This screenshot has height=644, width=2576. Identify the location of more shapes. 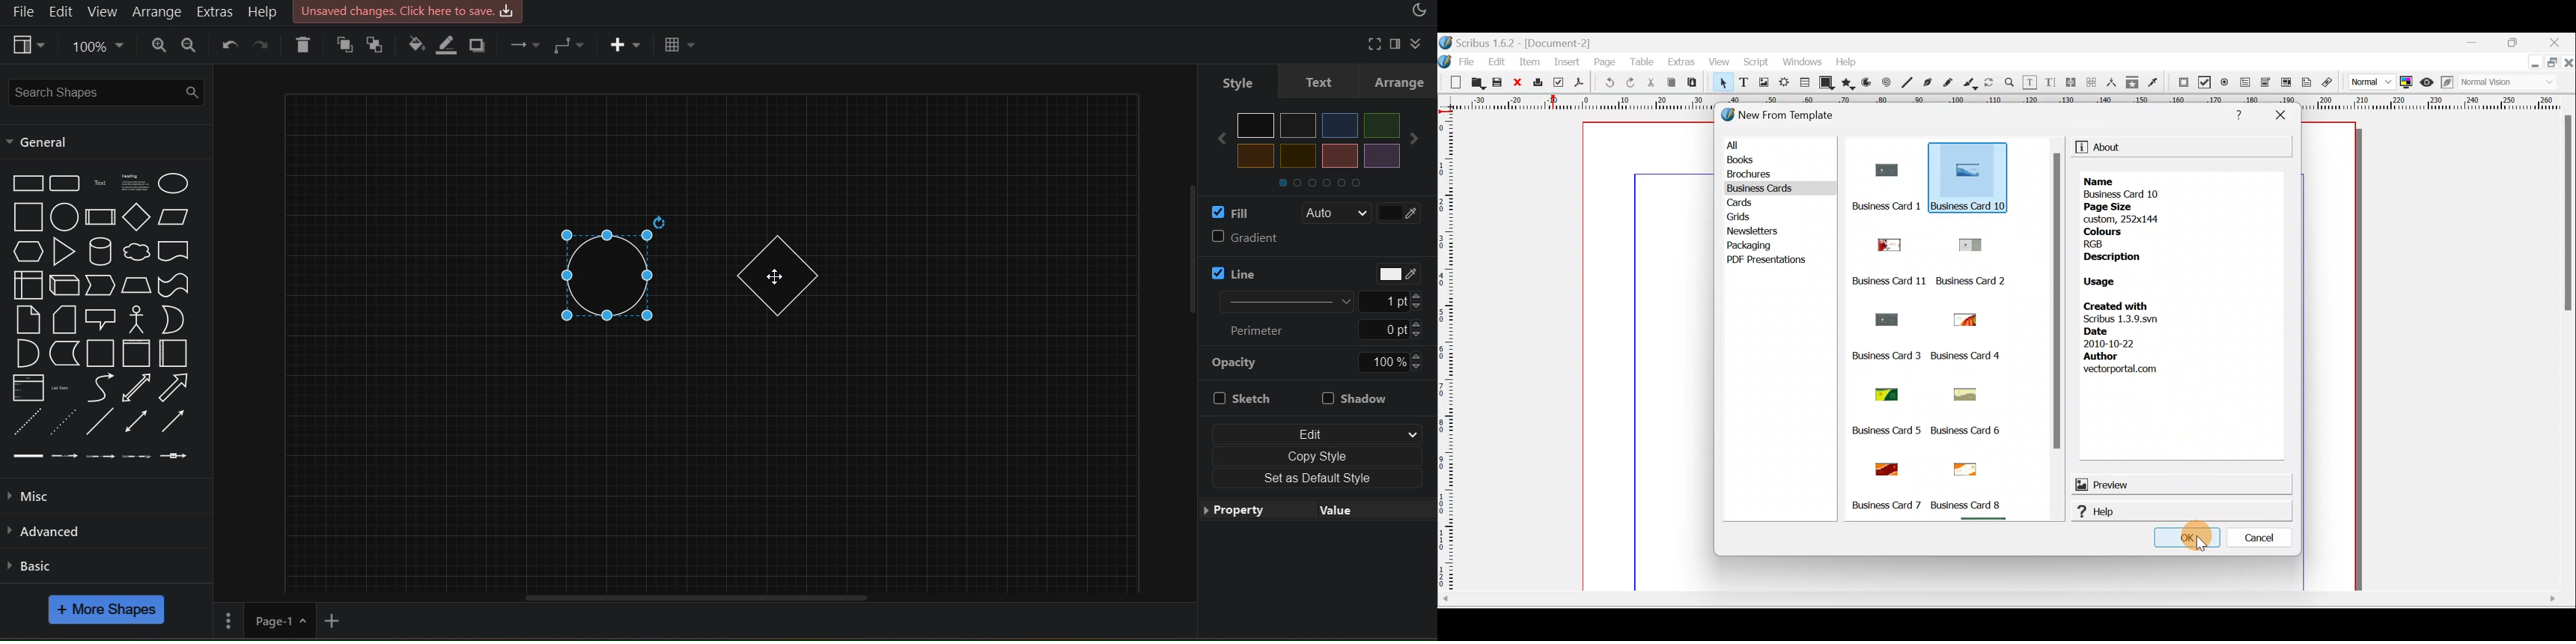
(103, 609).